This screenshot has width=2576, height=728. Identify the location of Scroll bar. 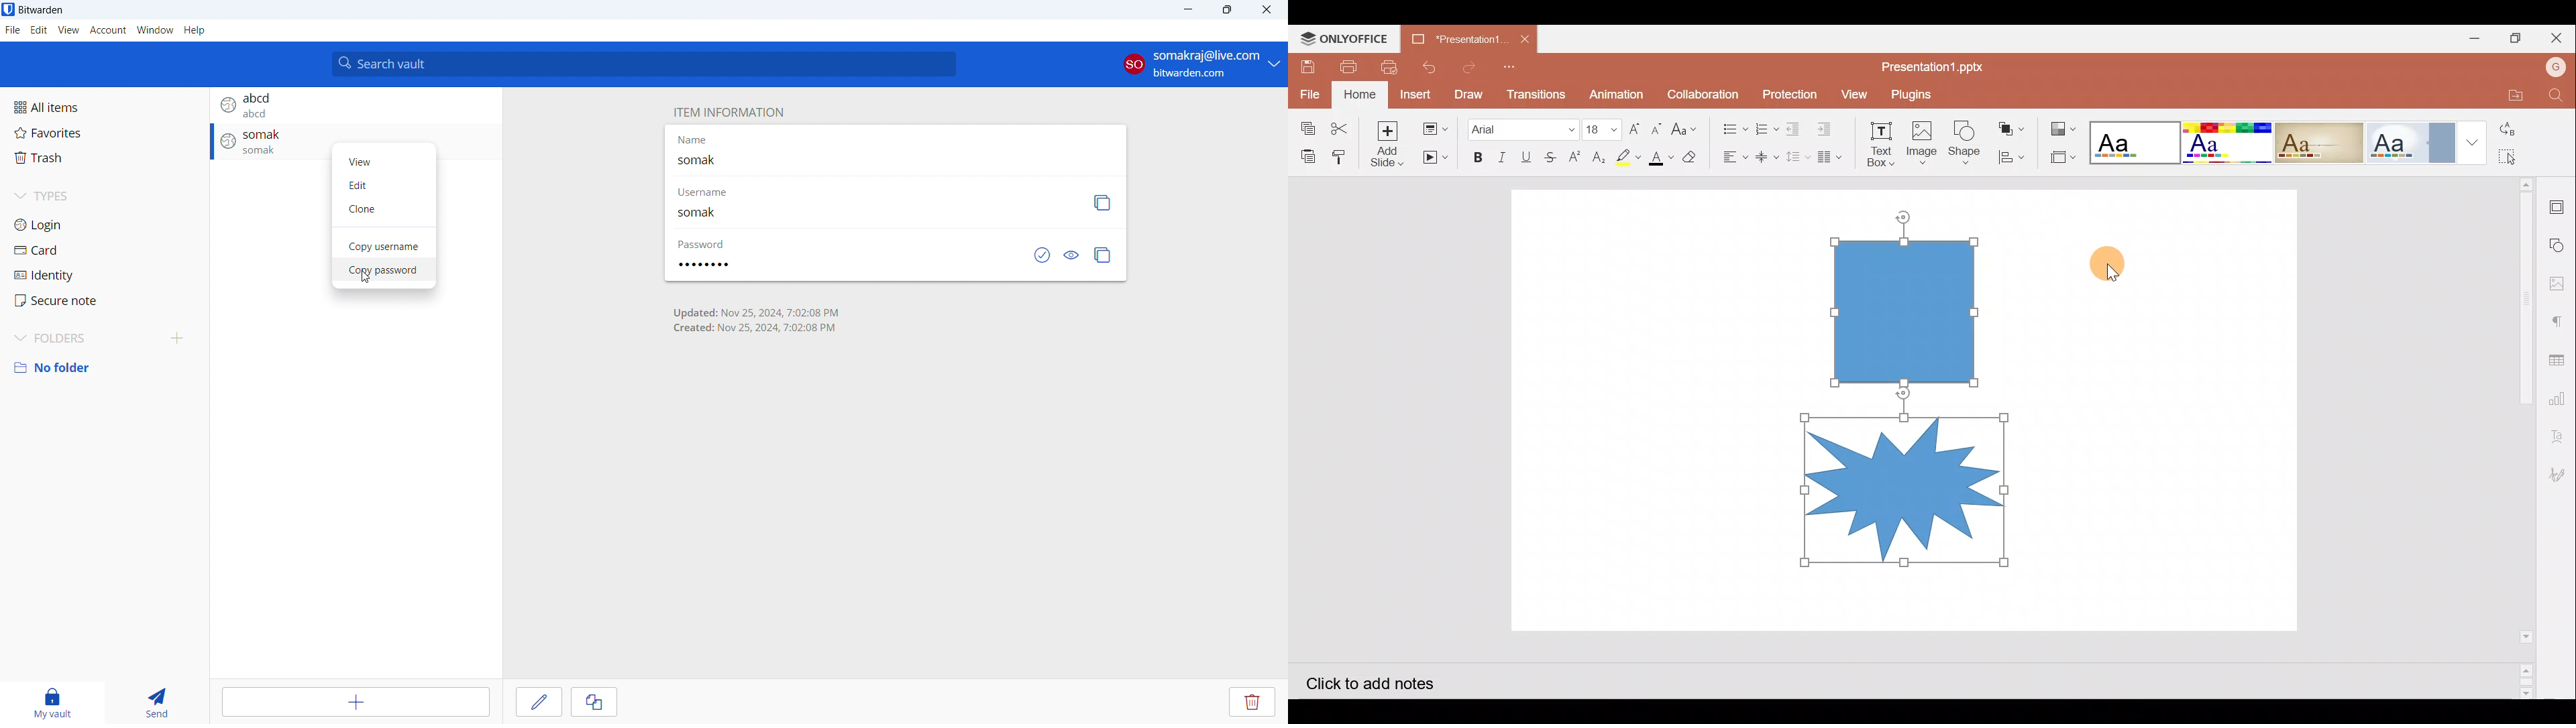
(2517, 437).